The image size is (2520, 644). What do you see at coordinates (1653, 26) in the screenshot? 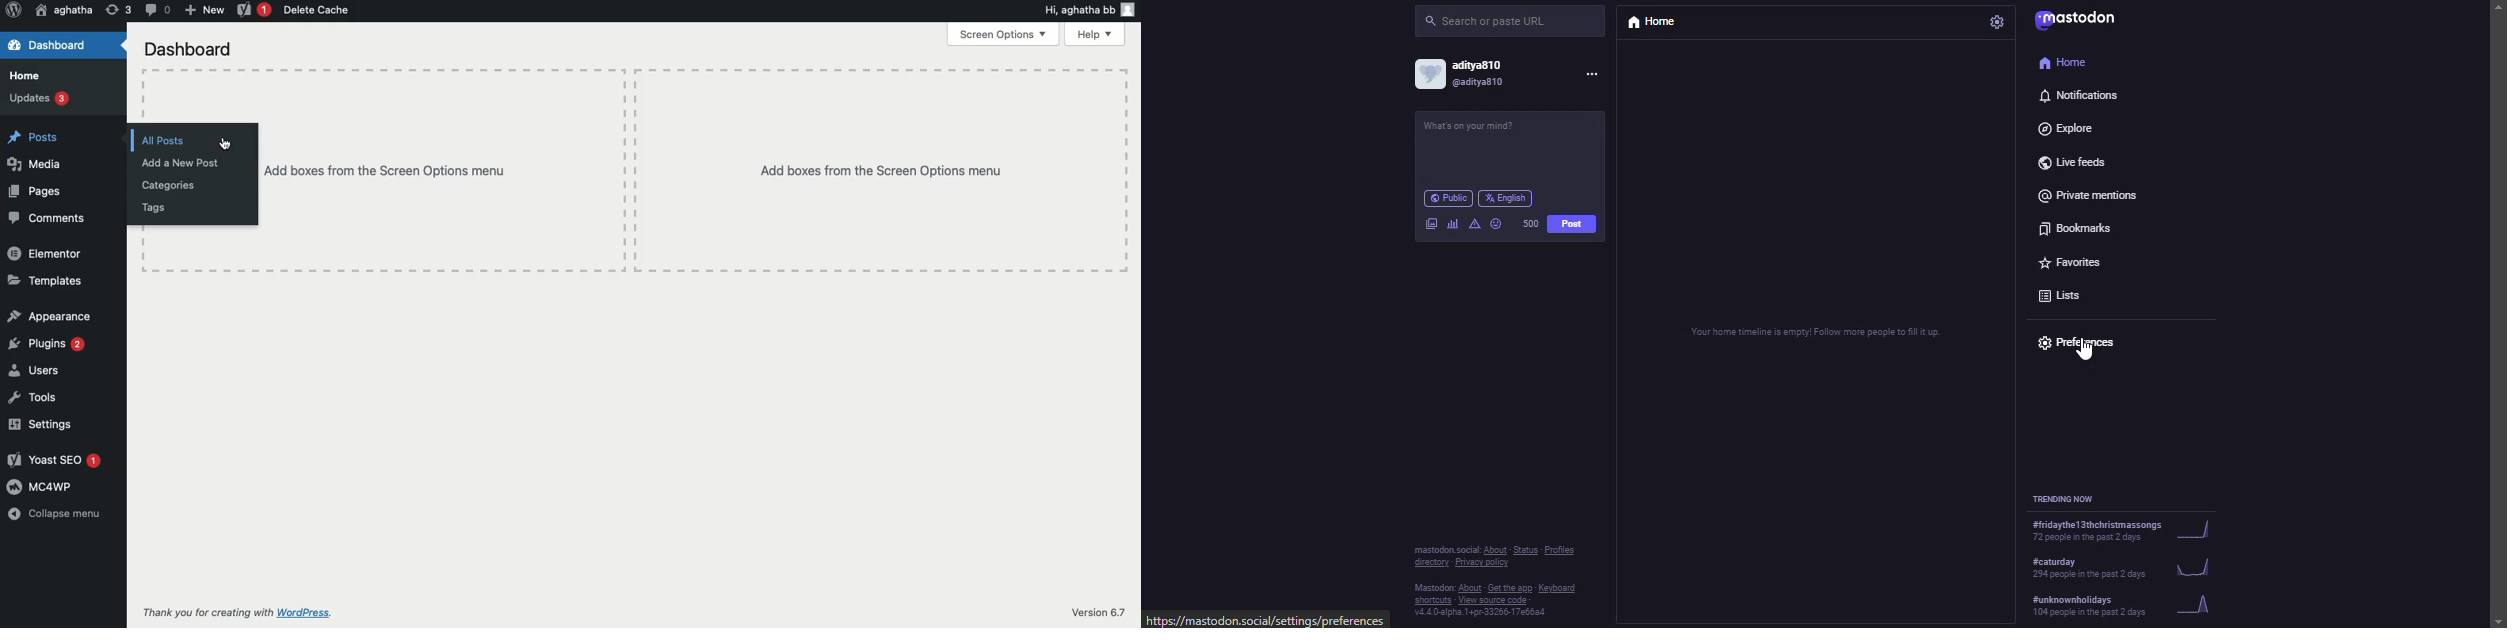
I see `home` at bounding box center [1653, 26].